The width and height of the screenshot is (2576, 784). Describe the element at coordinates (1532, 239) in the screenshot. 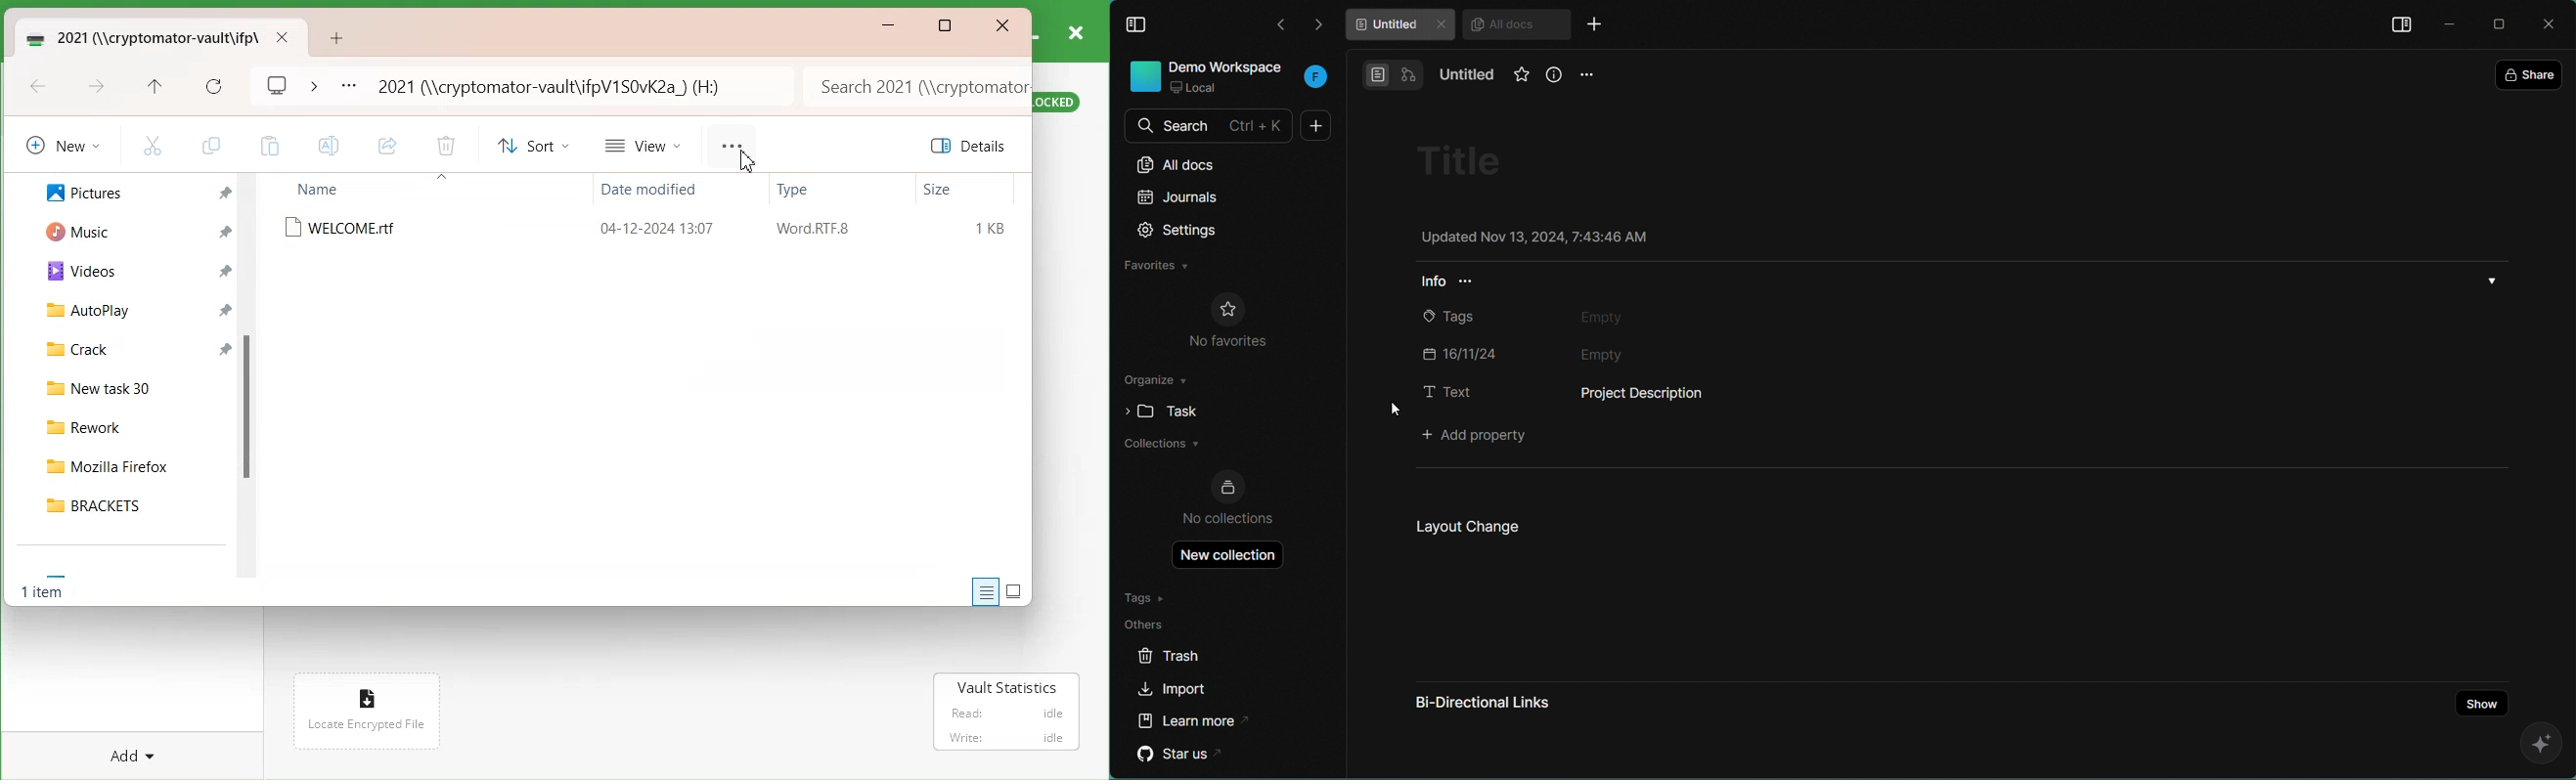

I see `Updated Nov 13, 2024, 7:43:46 AM` at that location.